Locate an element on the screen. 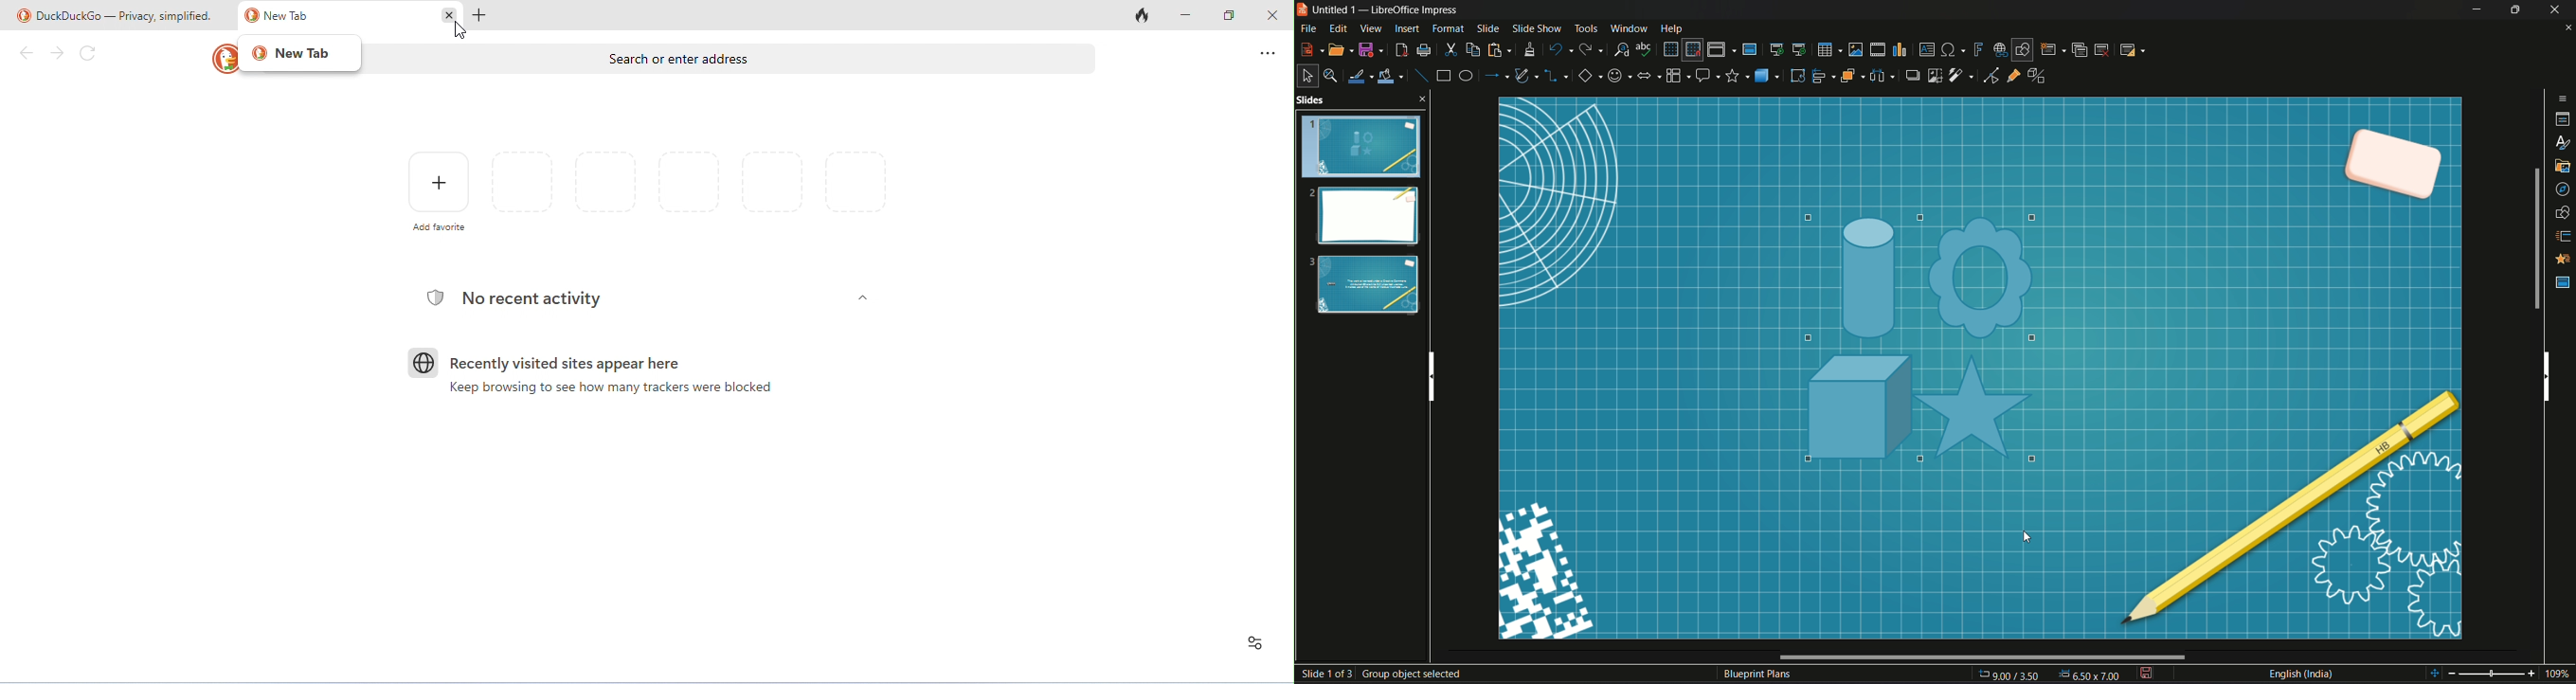 The width and height of the screenshot is (2576, 700). insert textbox is located at coordinates (1926, 48).